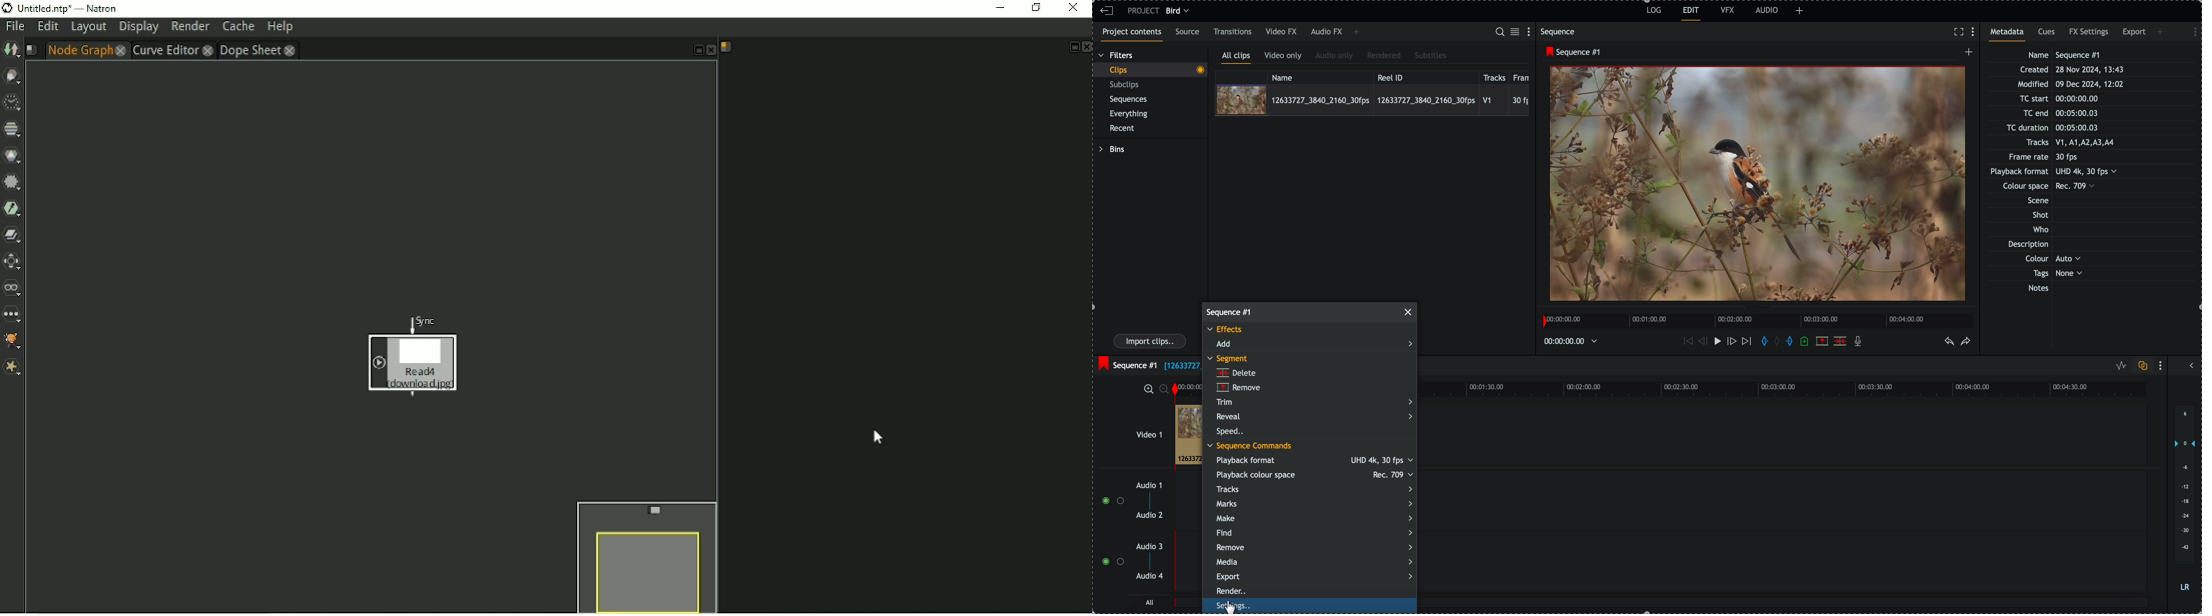 The image size is (2212, 616). I want to click on zoom in, so click(1148, 389).